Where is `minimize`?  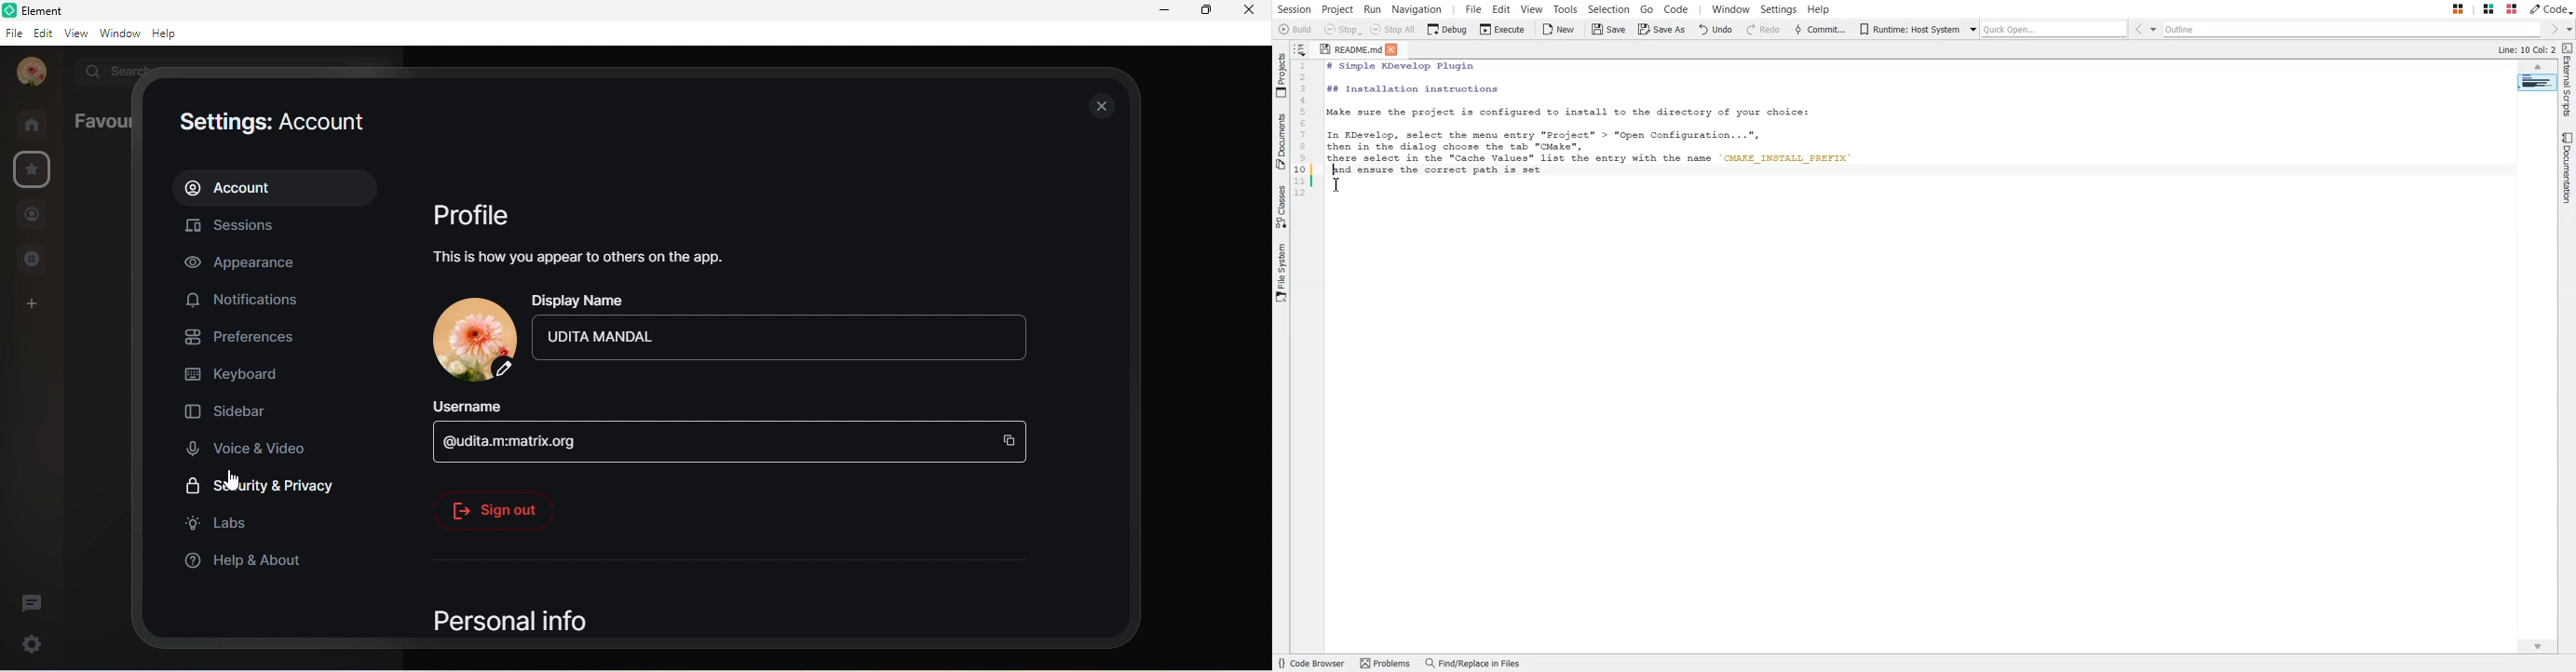 minimize is located at coordinates (1166, 10).